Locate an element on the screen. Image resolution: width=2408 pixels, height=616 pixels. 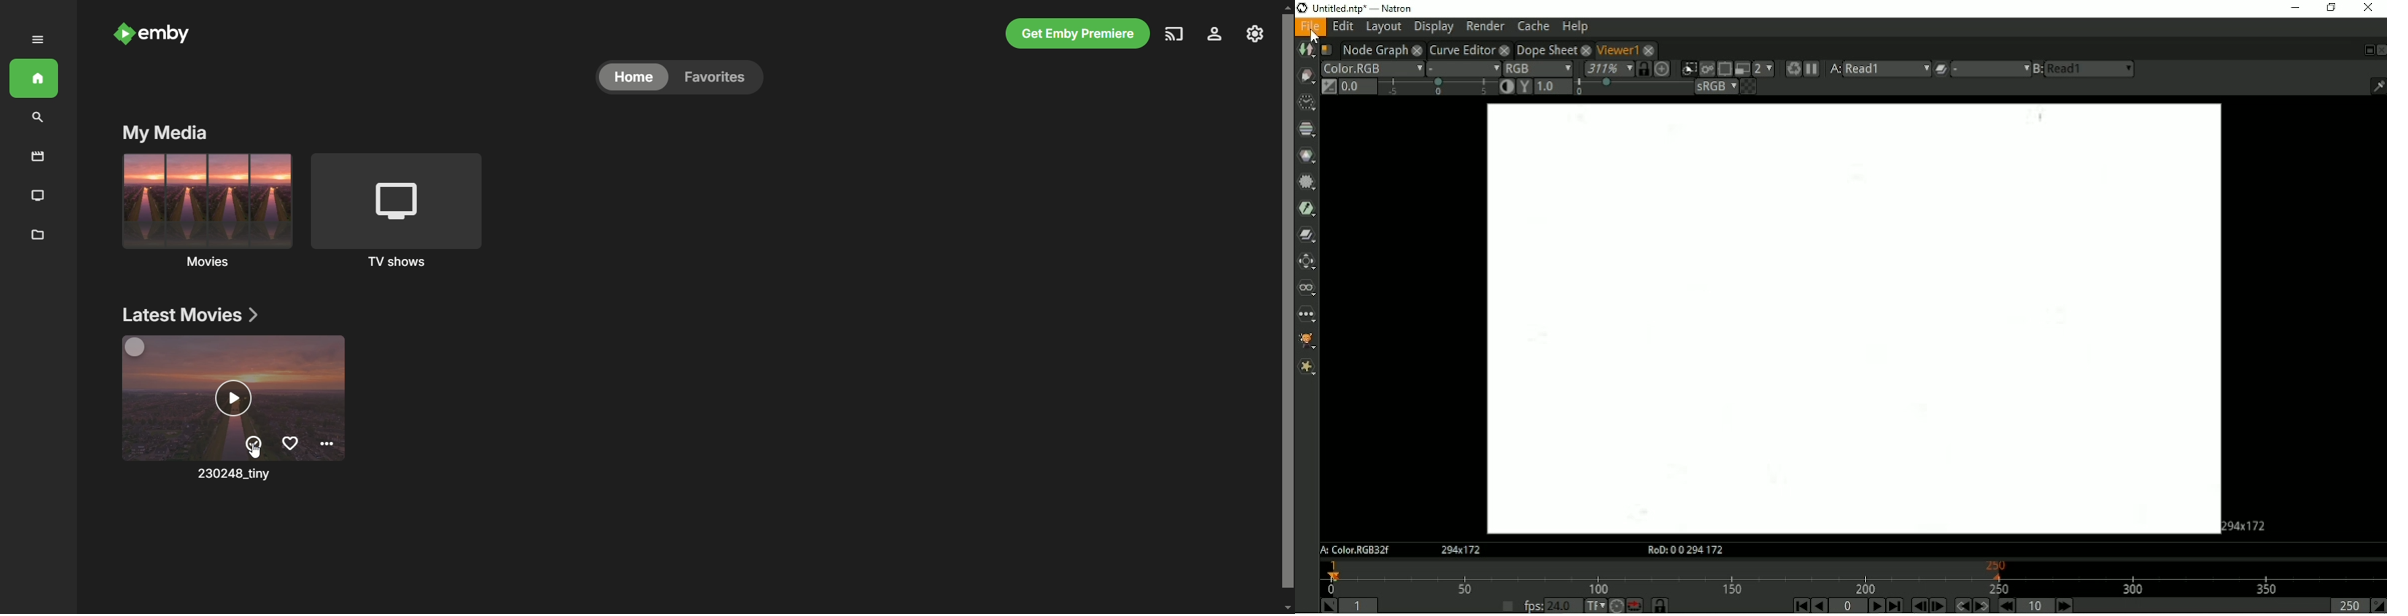
setting is located at coordinates (1254, 34).